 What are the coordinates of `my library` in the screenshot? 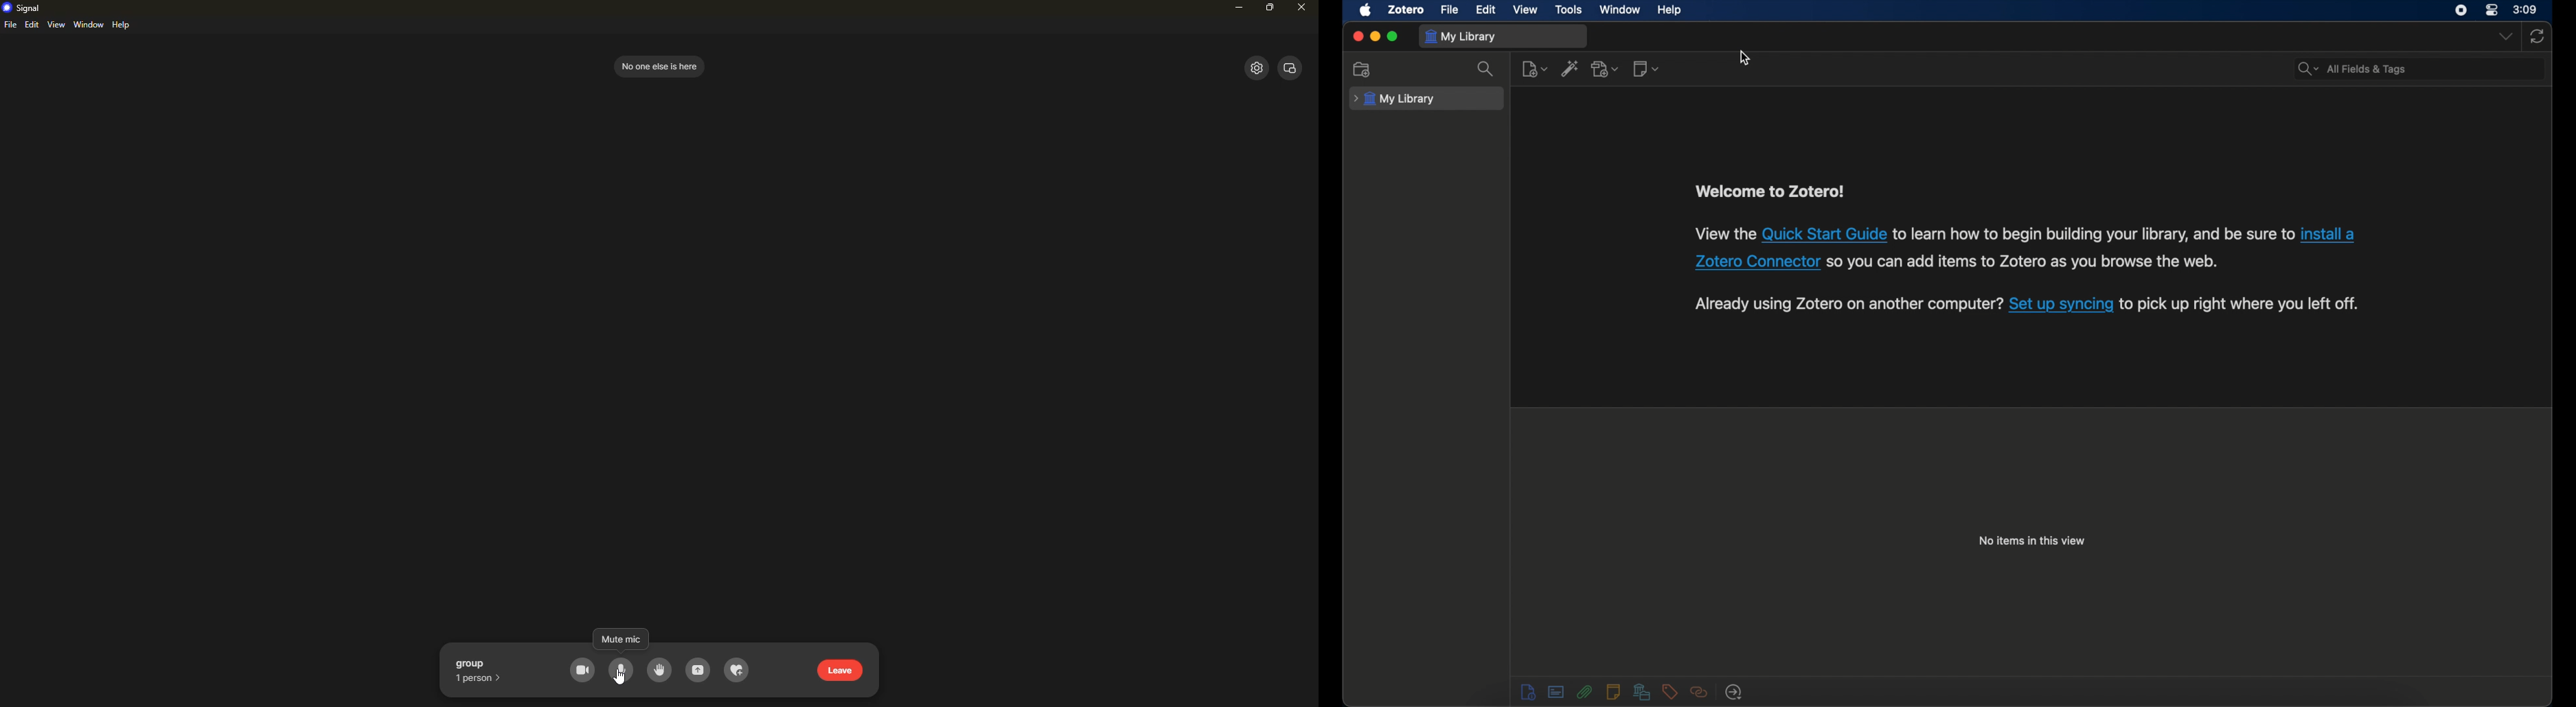 It's located at (1461, 36).